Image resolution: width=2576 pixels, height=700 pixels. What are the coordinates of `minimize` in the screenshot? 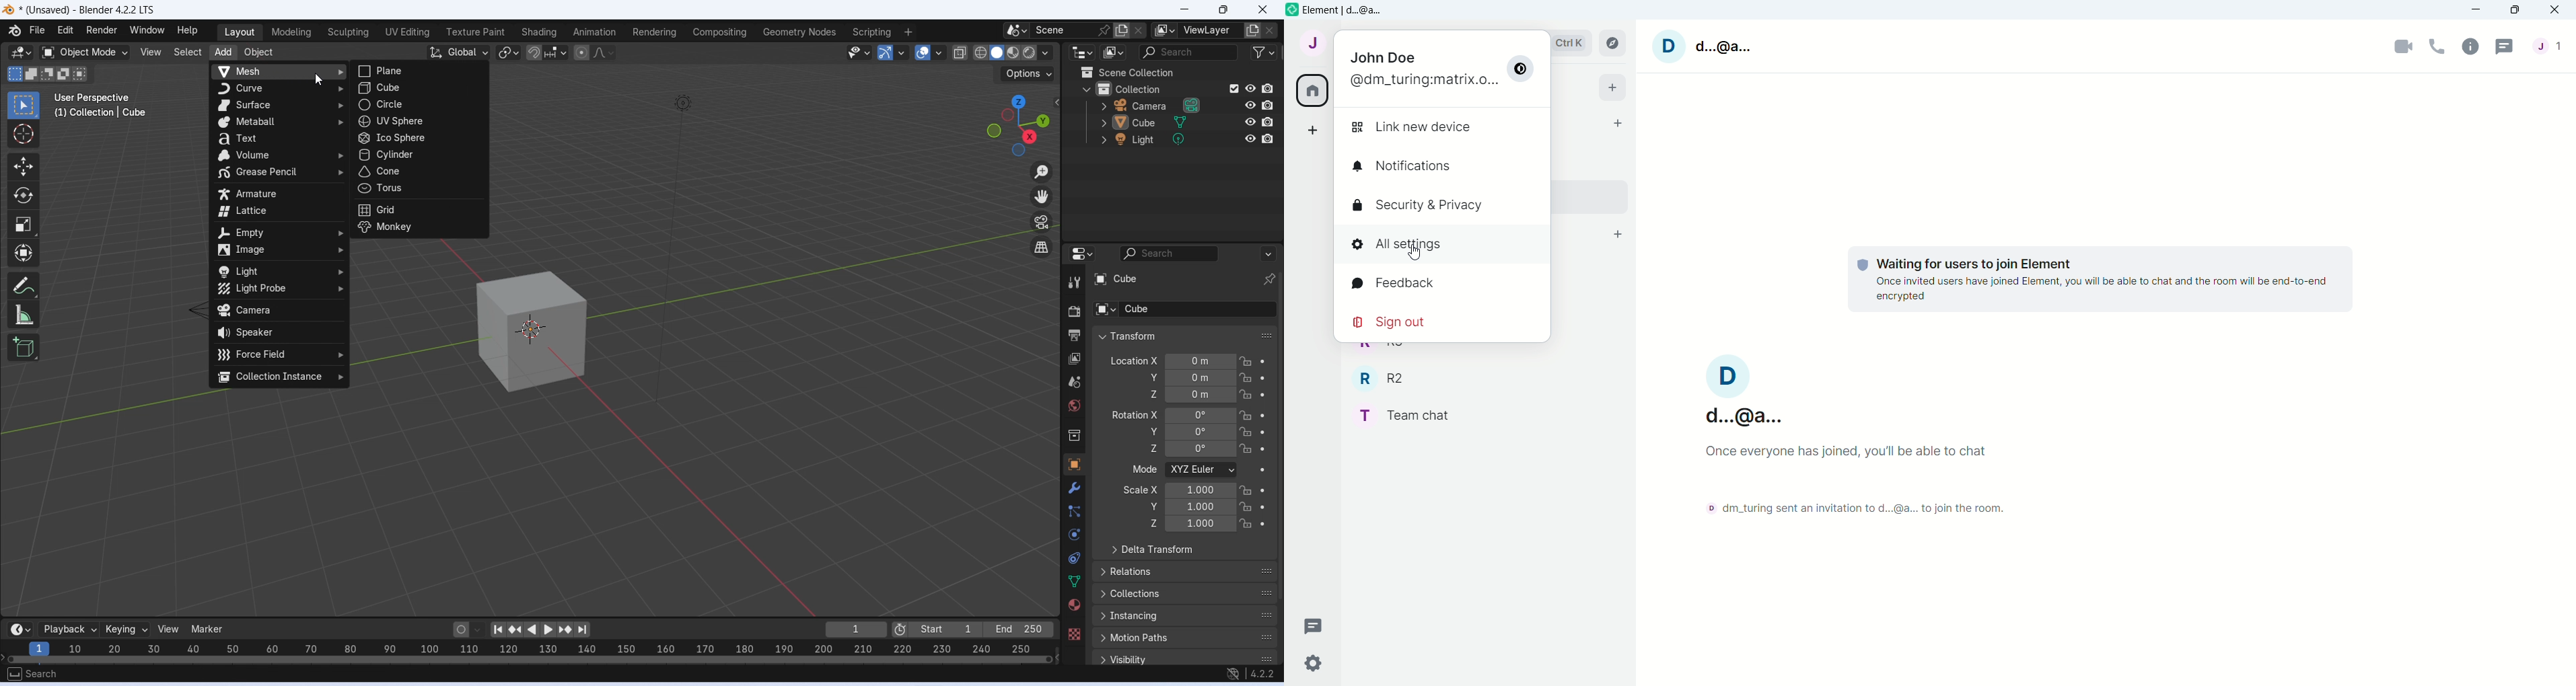 It's located at (2478, 10).